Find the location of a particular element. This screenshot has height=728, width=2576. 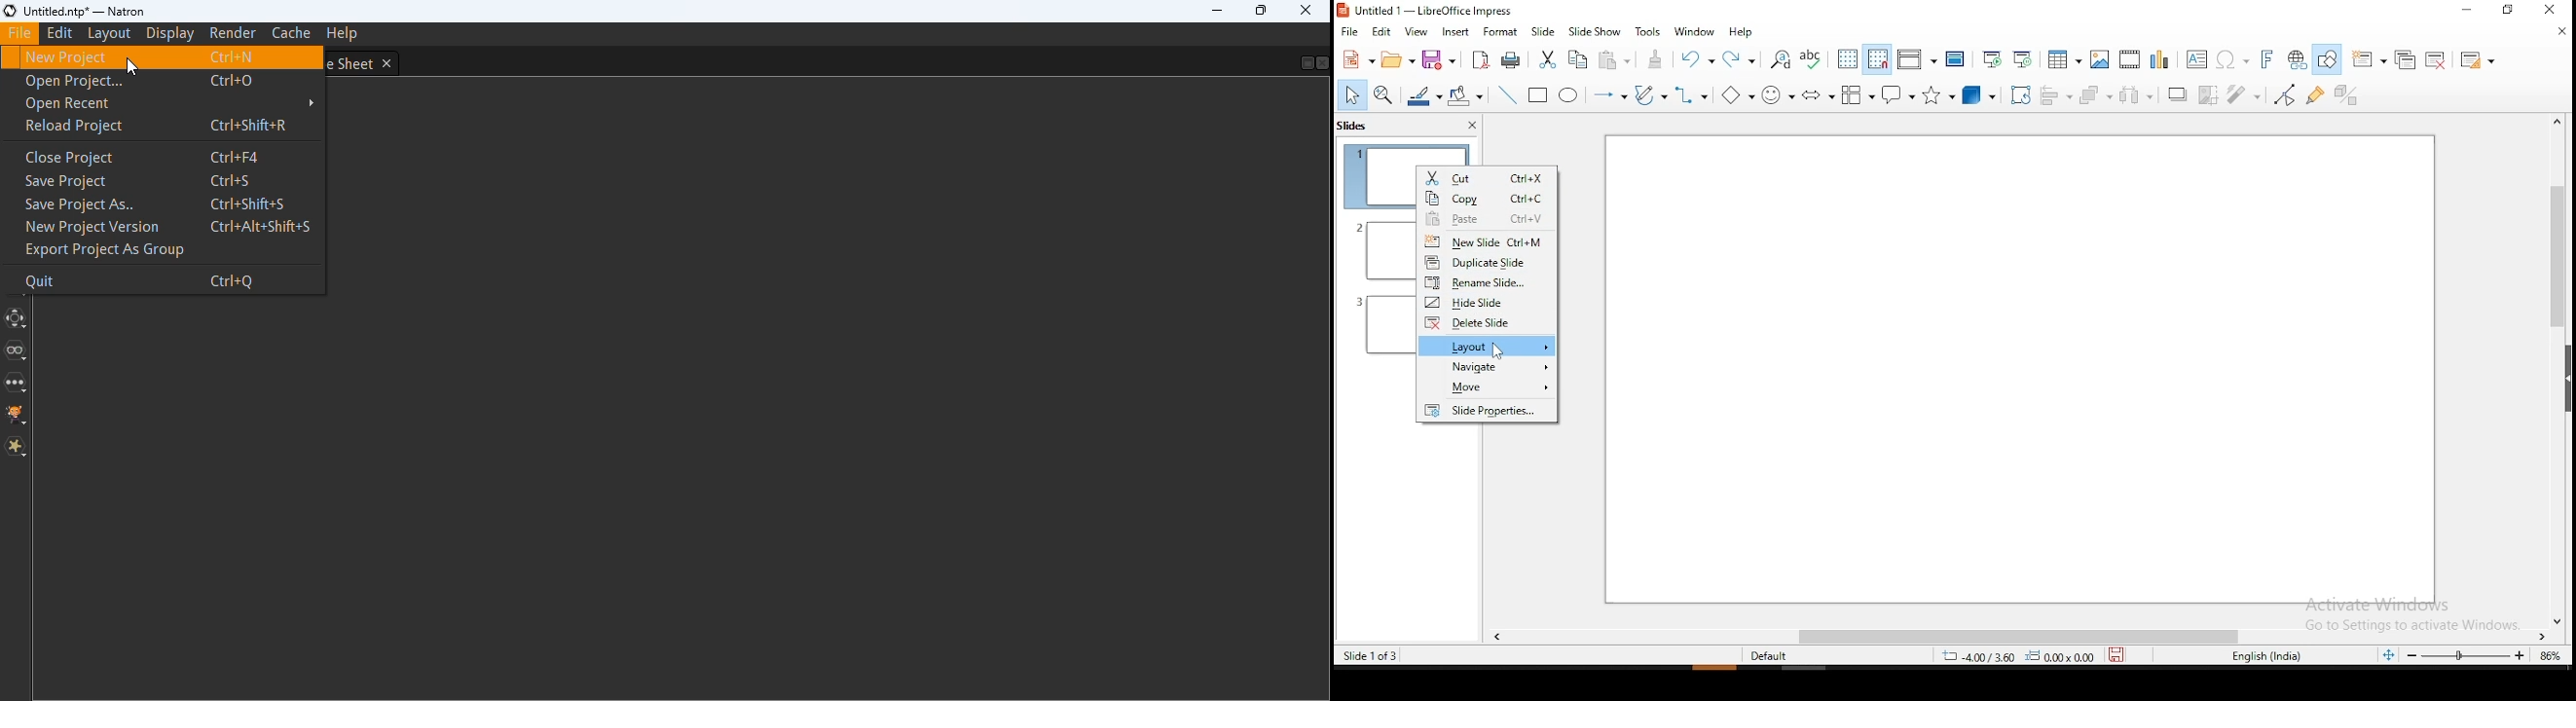

copy is located at coordinates (1488, 198).